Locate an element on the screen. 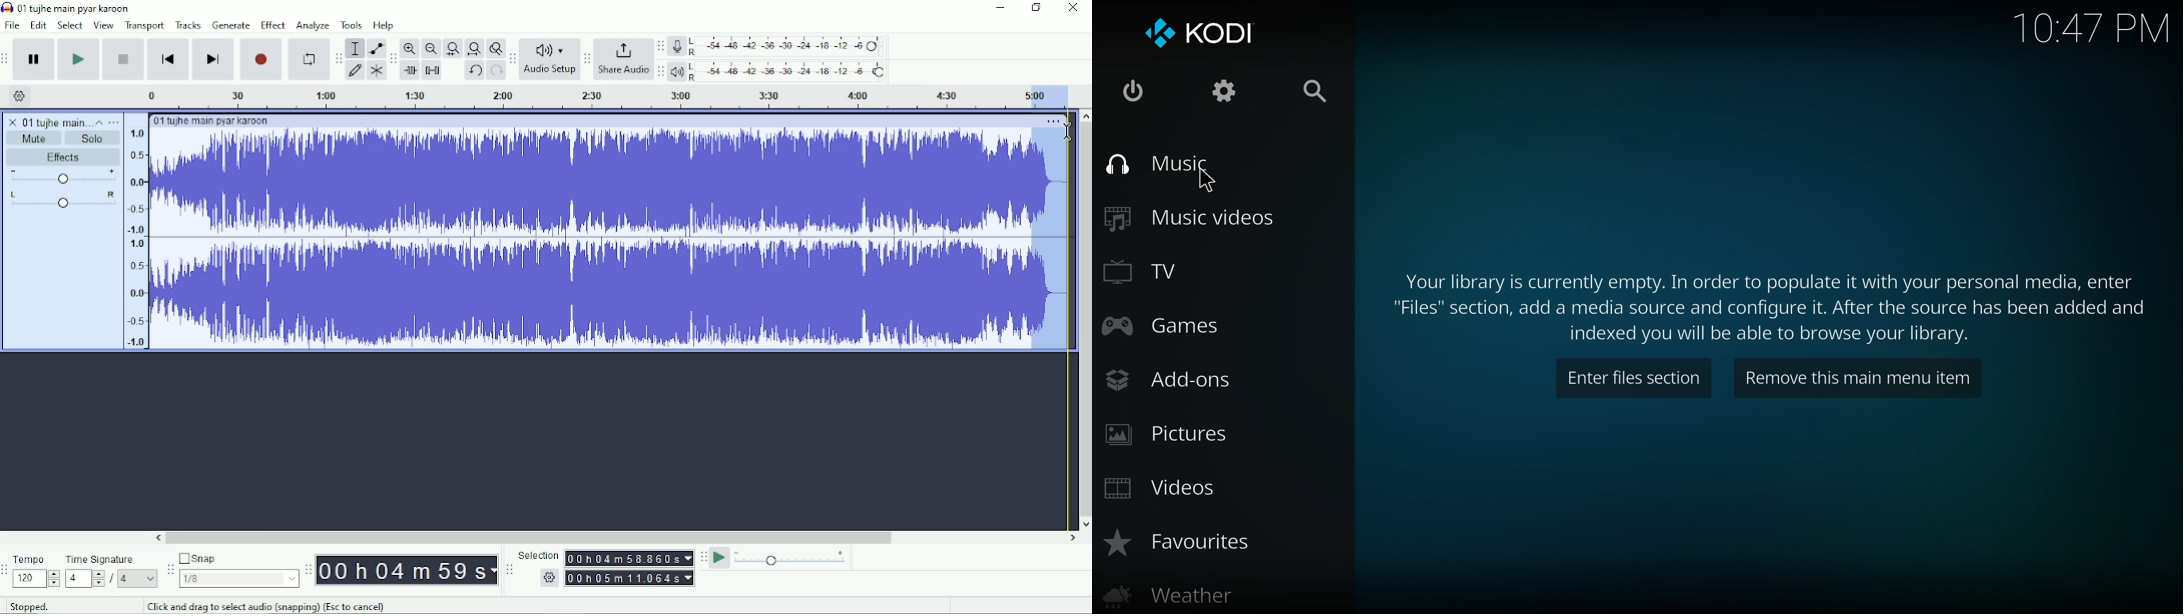 This screenshot has width=2184, height=616. videos is located at coordinates (1191, 488).